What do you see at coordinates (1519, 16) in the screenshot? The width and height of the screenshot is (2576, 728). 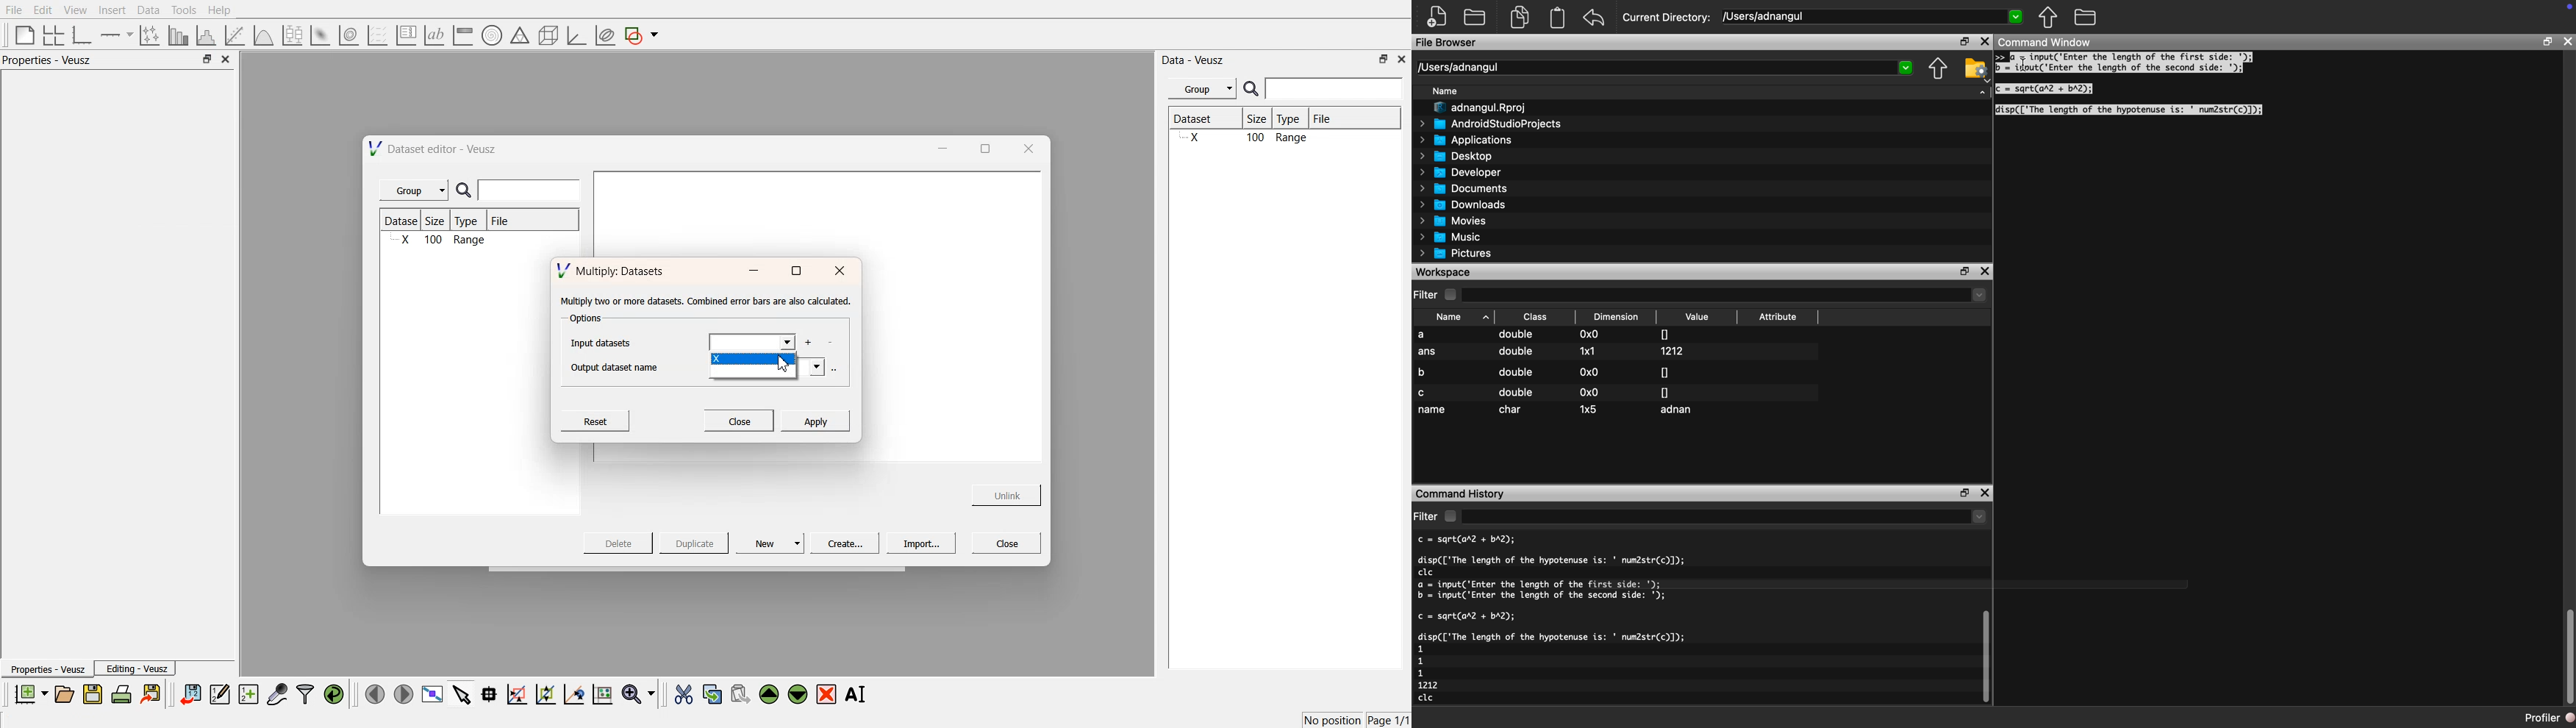 I see `documents` at bounding box center [1519, 16].